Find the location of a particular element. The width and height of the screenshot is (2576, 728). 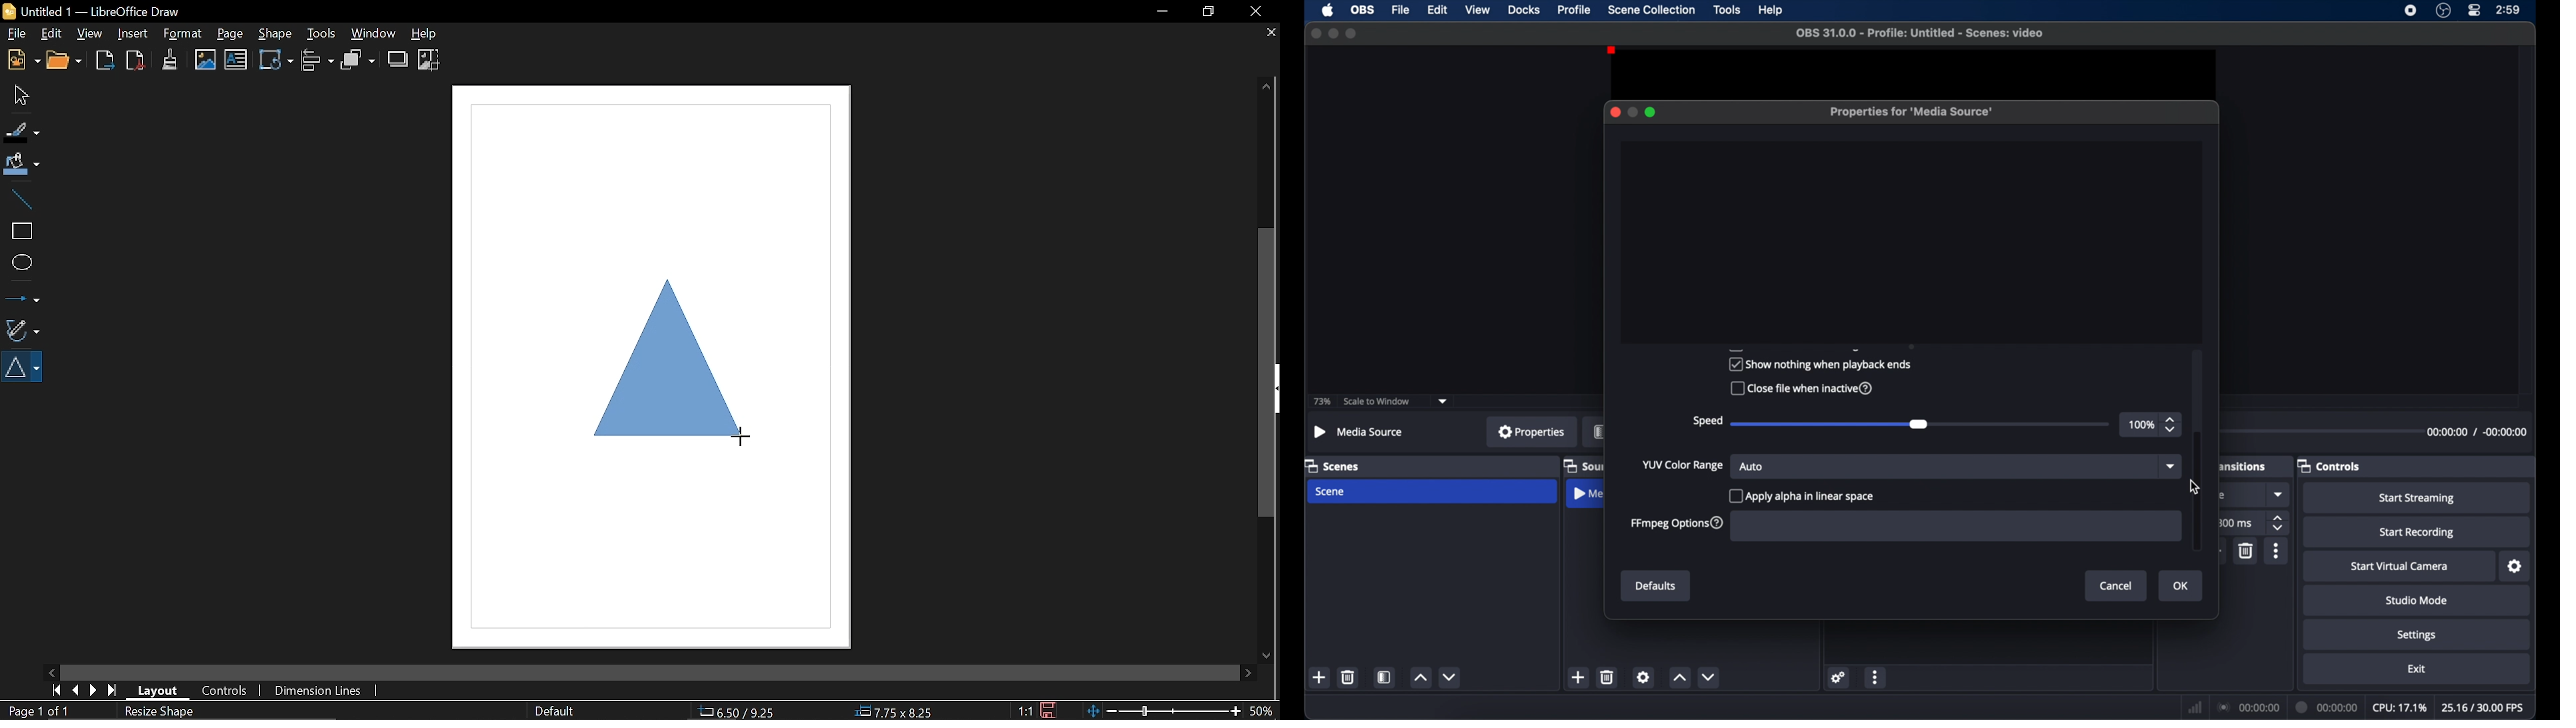

Transformation is located at coordinates (276, 59).